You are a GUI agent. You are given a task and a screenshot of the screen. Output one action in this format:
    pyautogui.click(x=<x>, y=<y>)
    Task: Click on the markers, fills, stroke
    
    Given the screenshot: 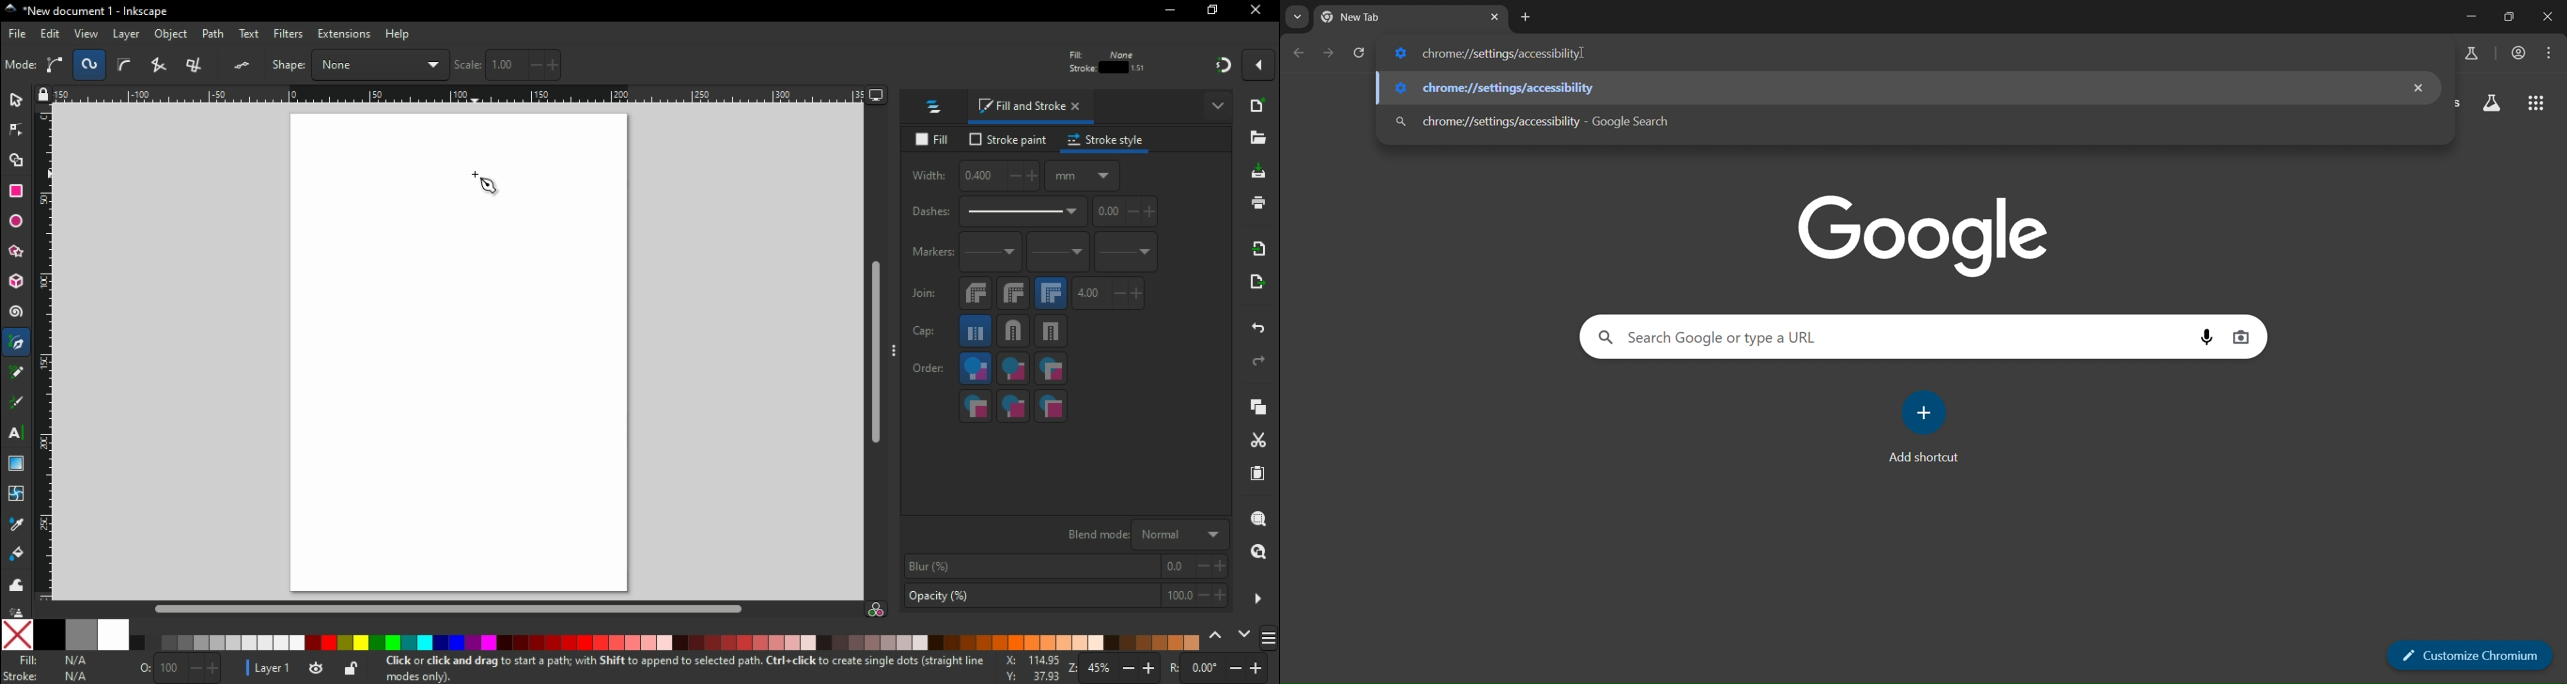 What is the action you would take?
    pyautogui.click(x=976, y=408)
    